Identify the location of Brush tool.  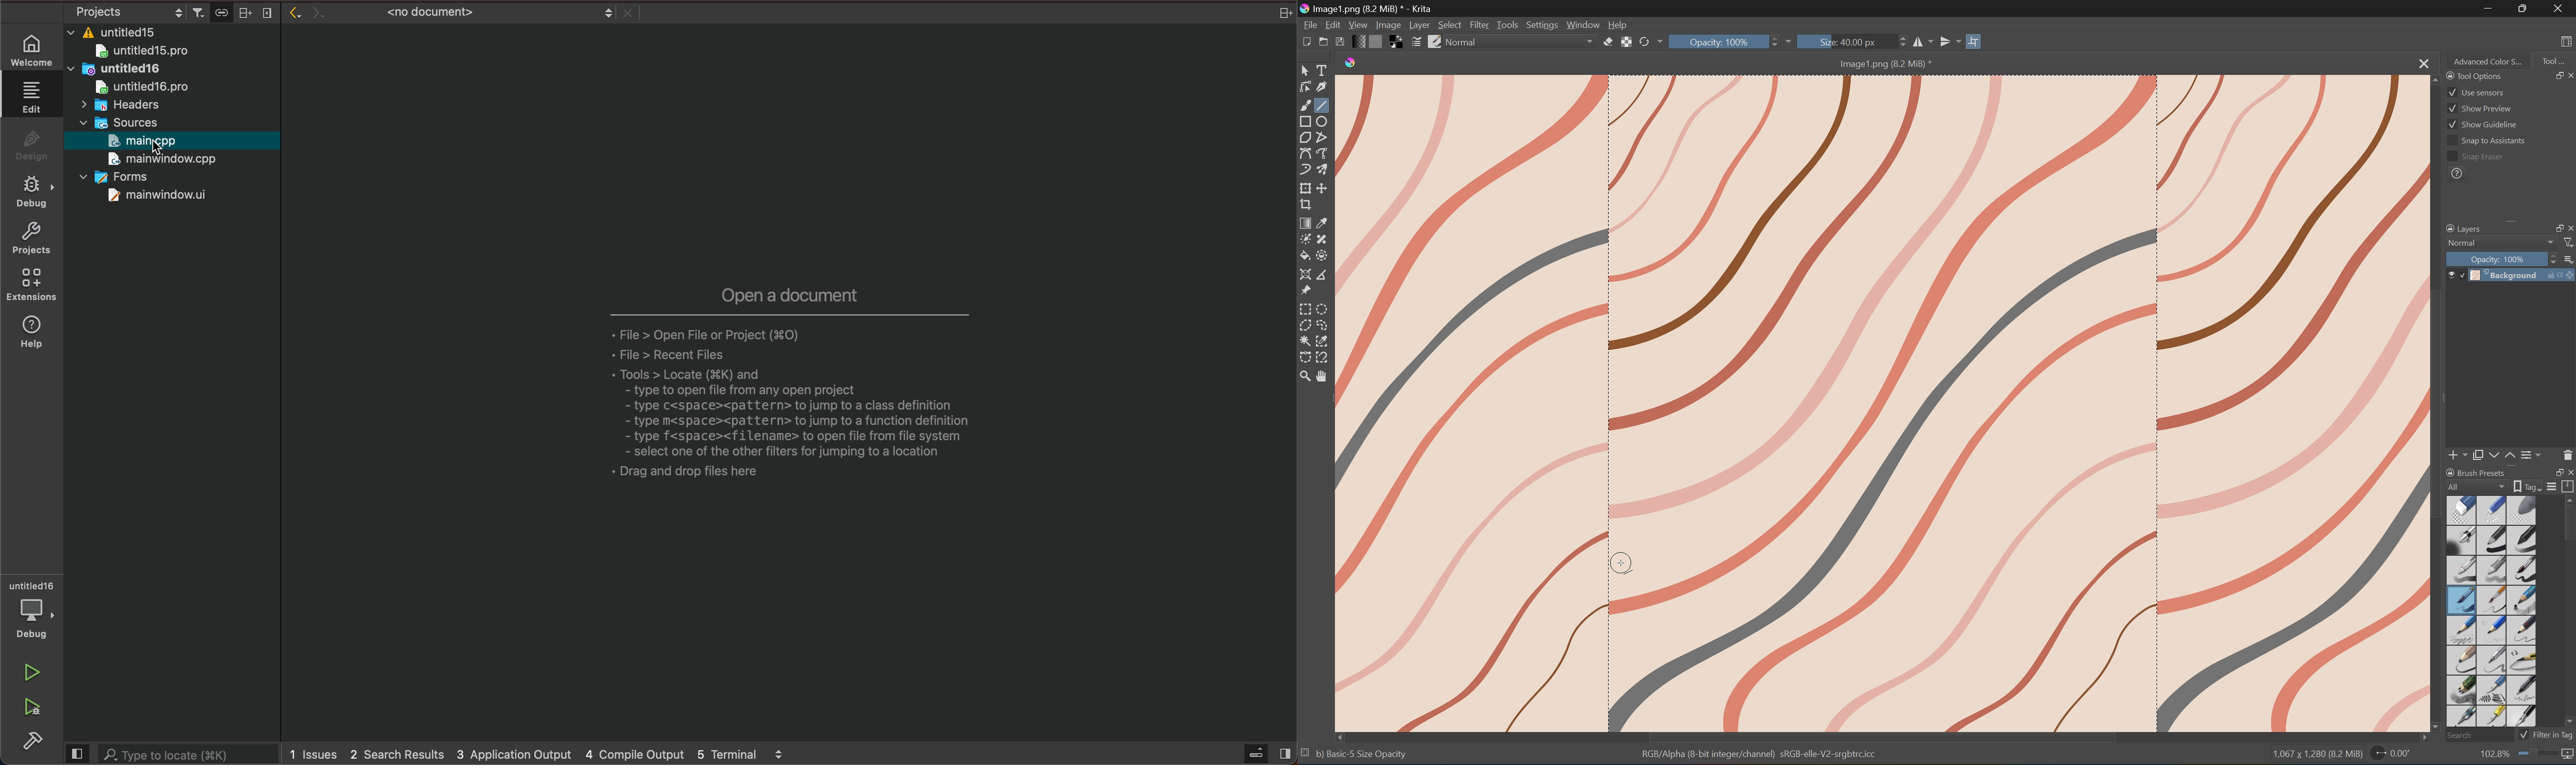
(1305, 104).